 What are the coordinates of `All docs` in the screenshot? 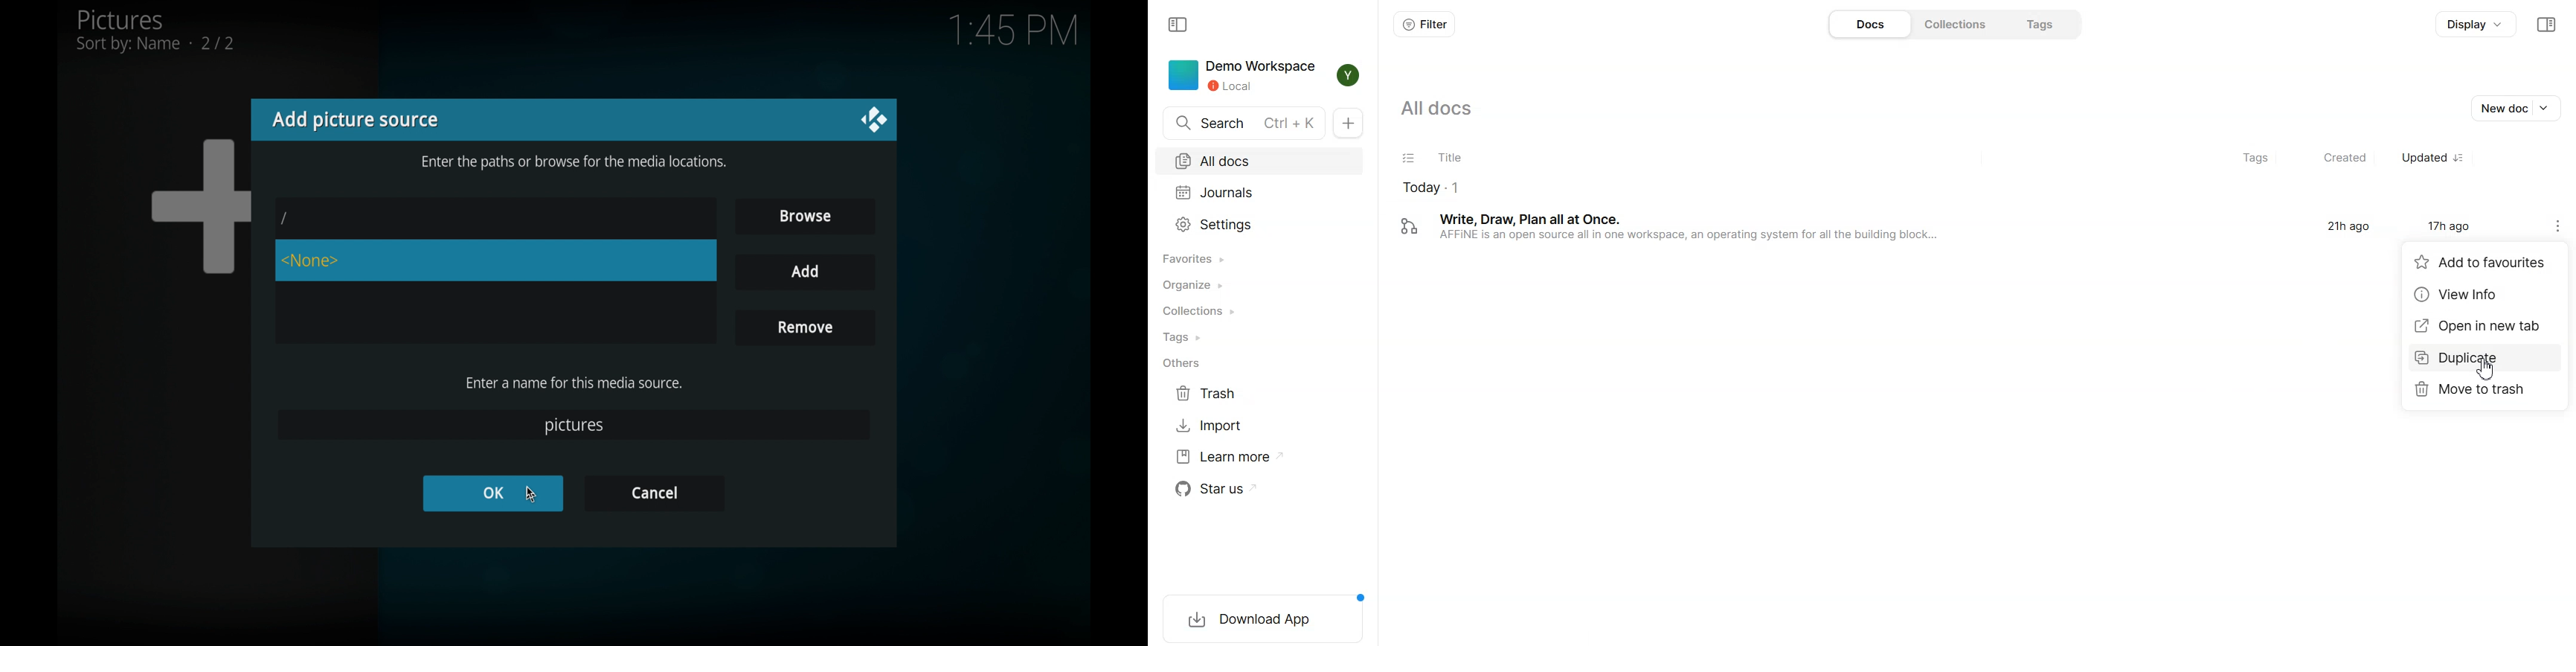 It's located at (1459, 108).